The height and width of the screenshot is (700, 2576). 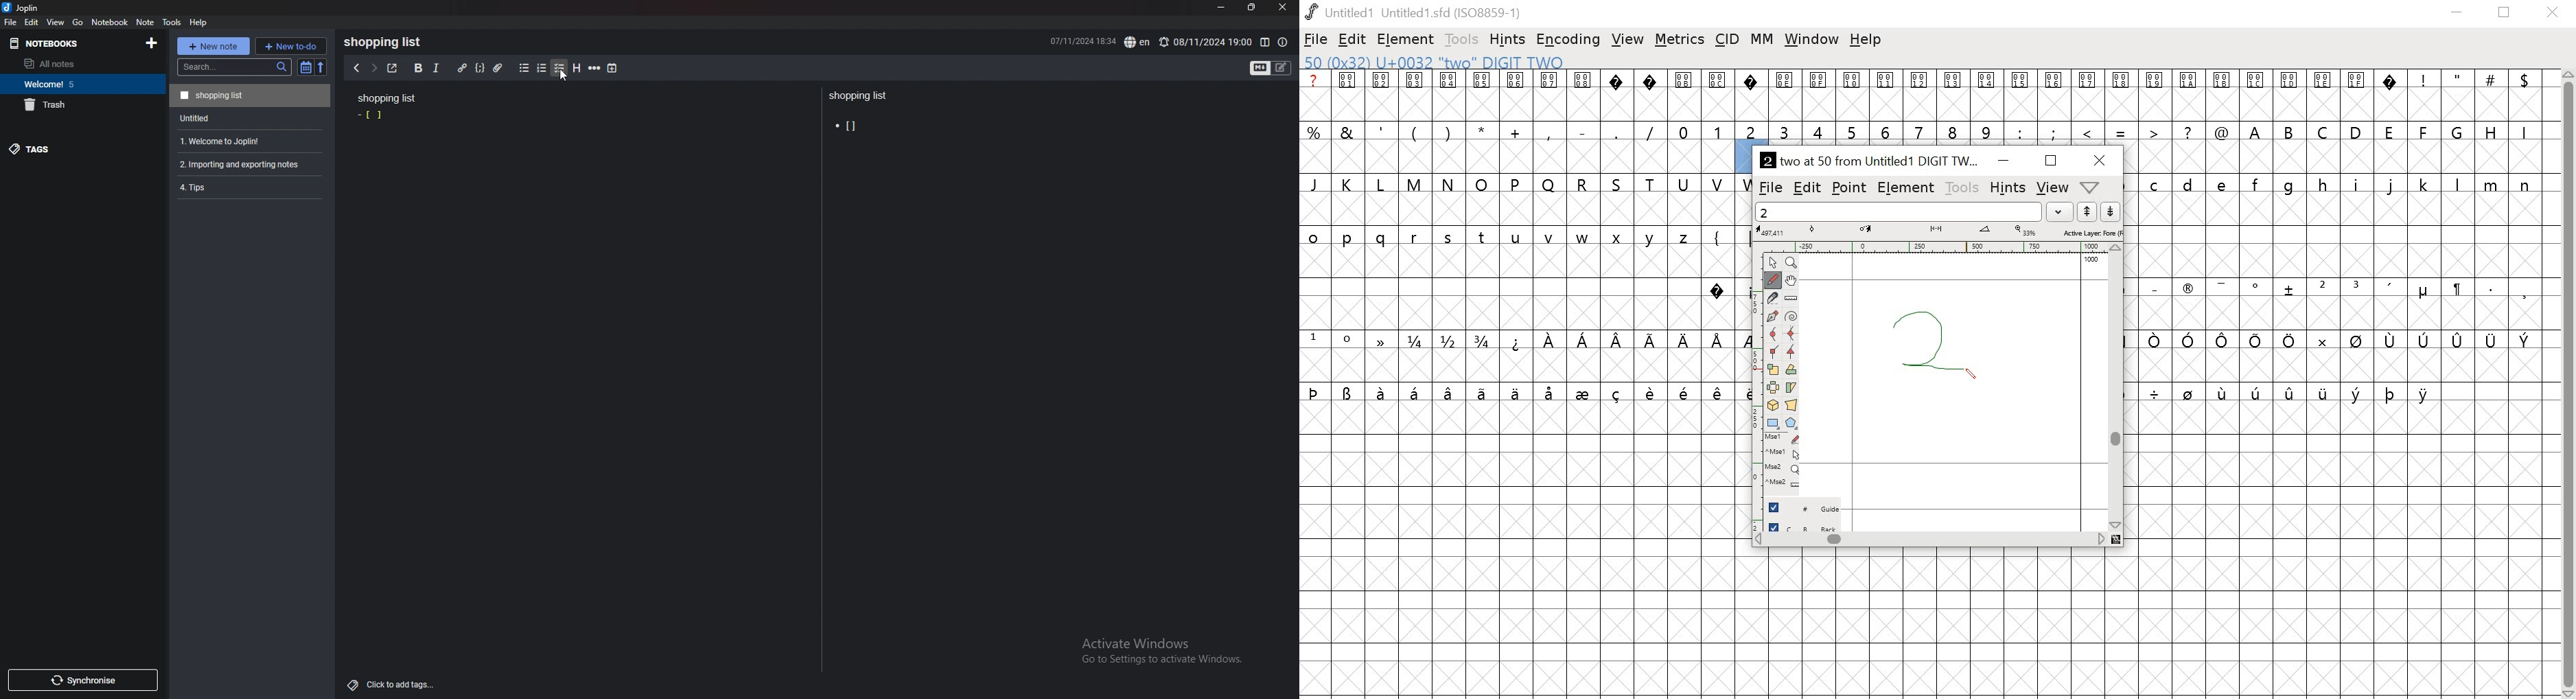 What do you see at coordinates (62, 44) in the screenshot?
I see `notebooks` at bounding box center [62, 44].